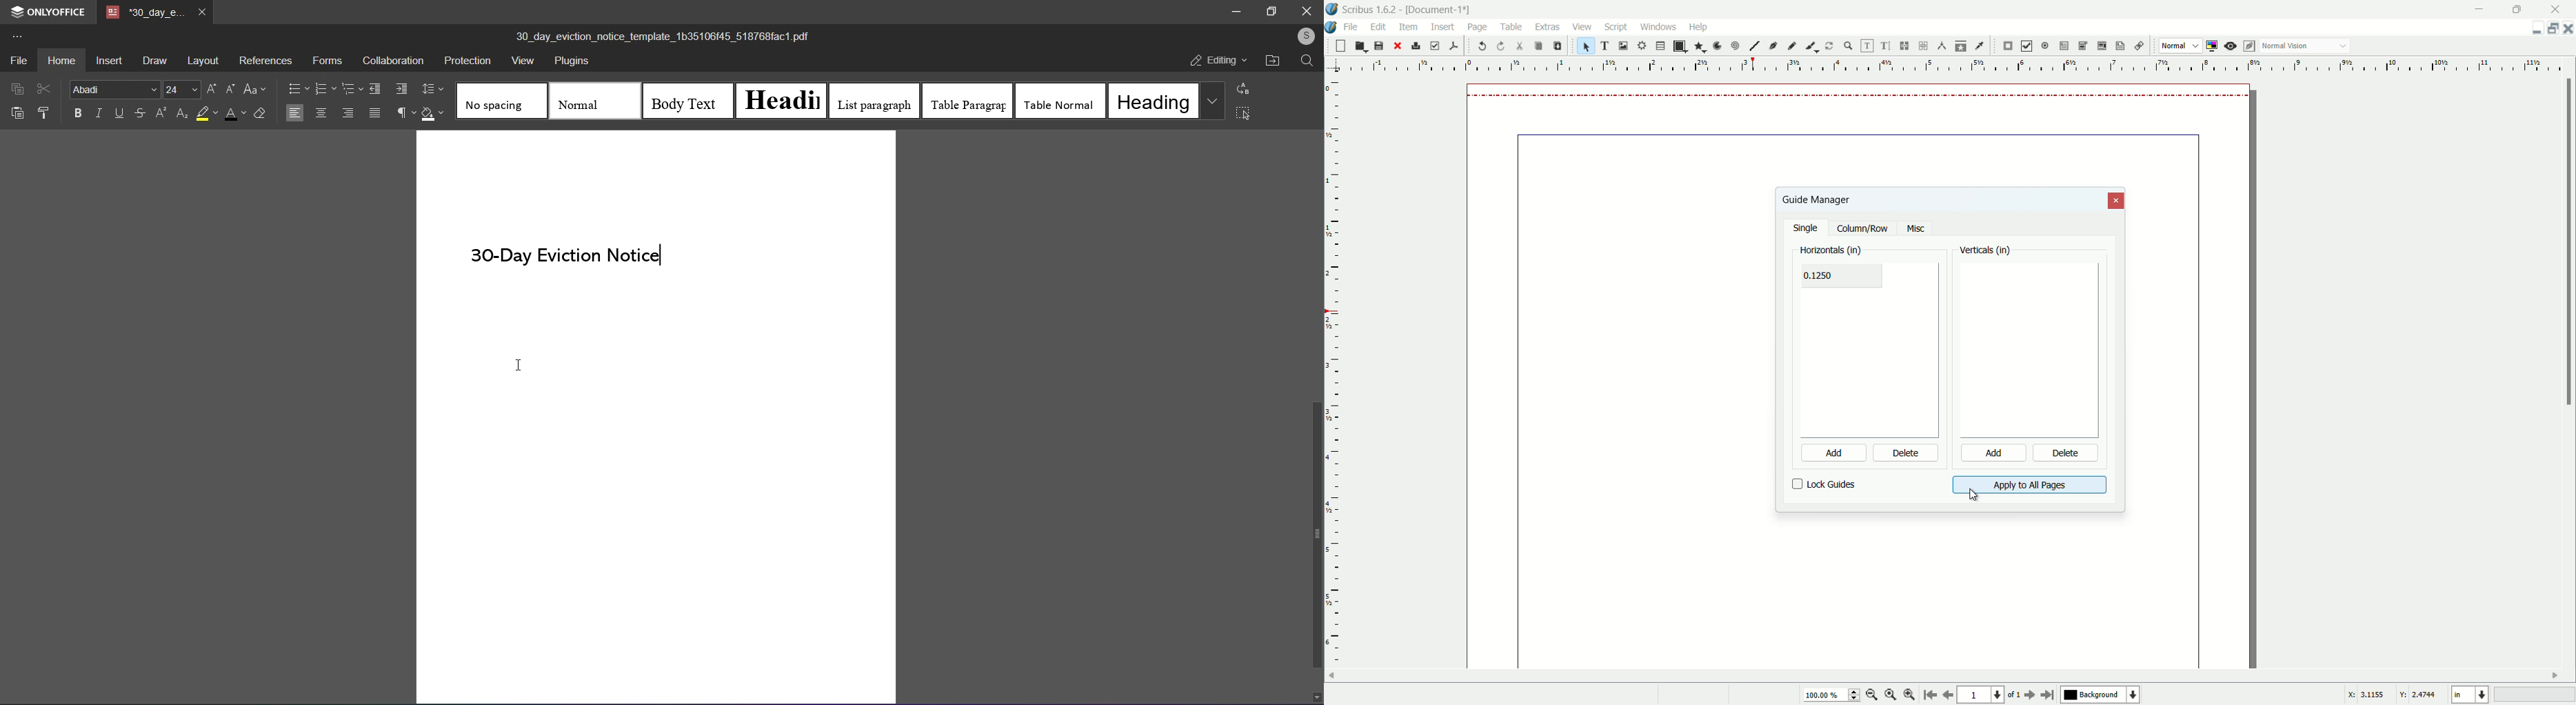  Describe the element at coordinates (1830, 696) in the screenshot. I see `current zoom percentage` at that location.